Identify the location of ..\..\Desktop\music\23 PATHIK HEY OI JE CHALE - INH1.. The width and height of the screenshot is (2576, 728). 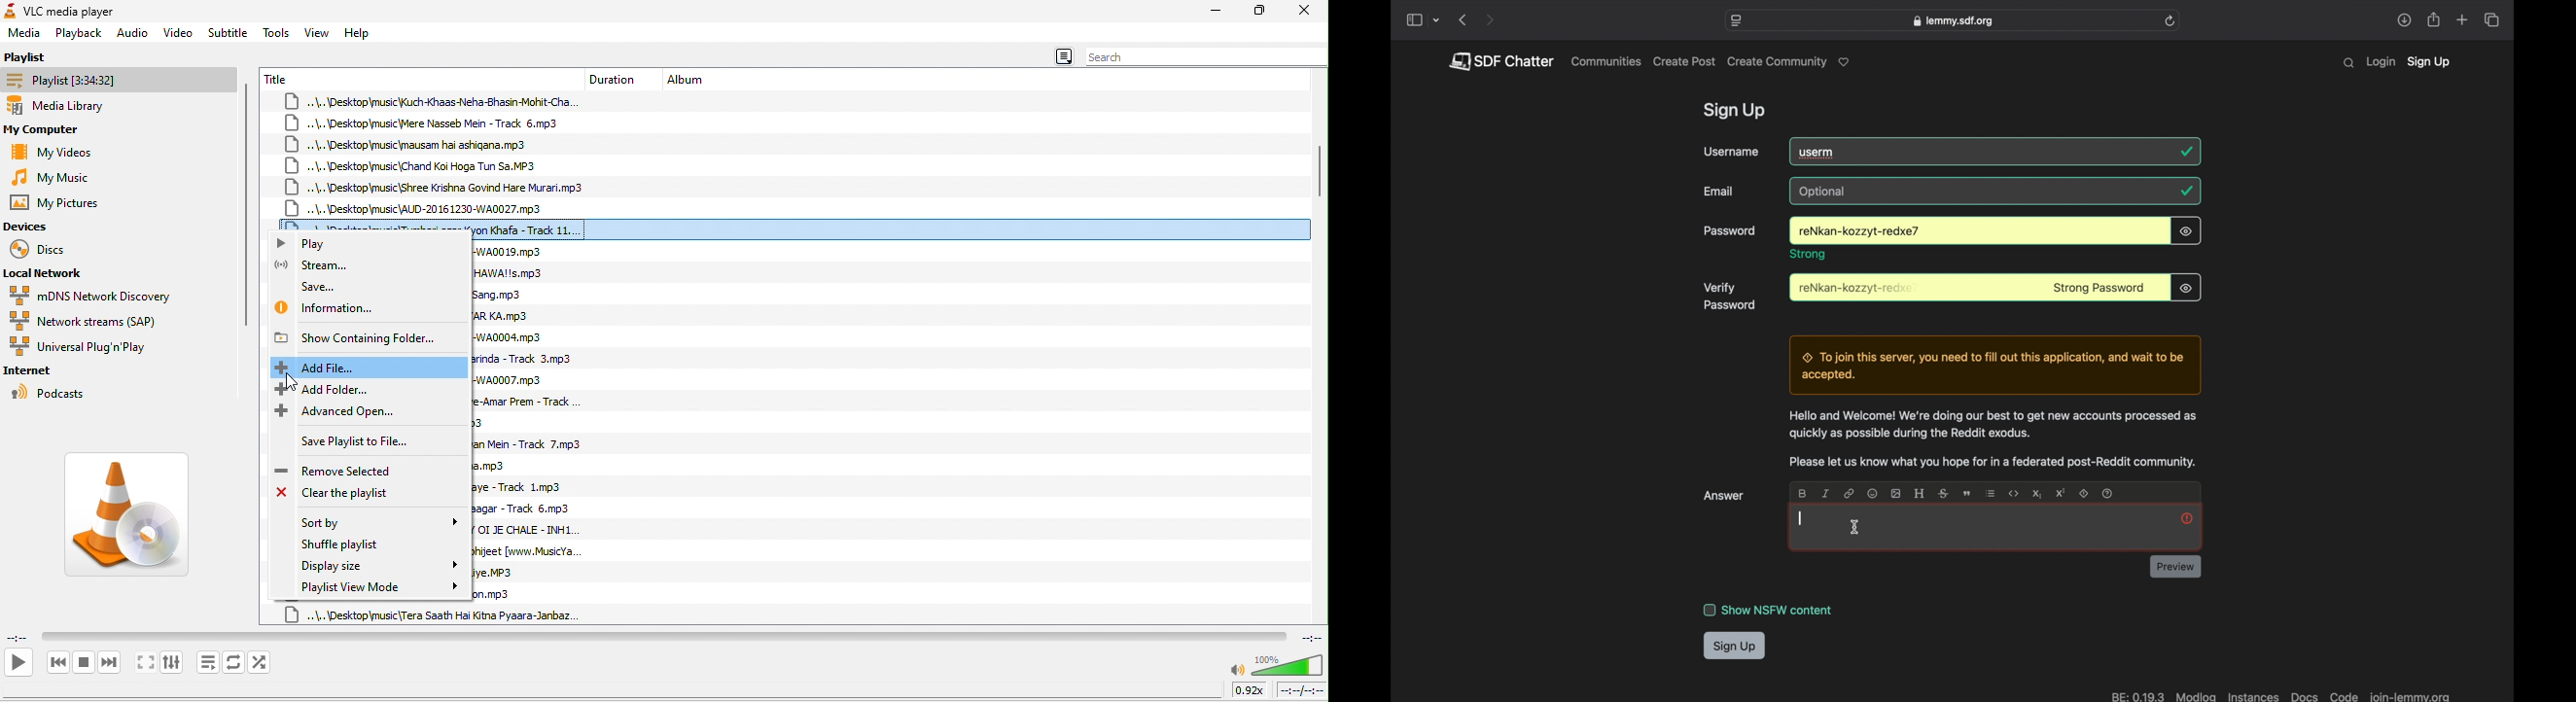
(528, 532).